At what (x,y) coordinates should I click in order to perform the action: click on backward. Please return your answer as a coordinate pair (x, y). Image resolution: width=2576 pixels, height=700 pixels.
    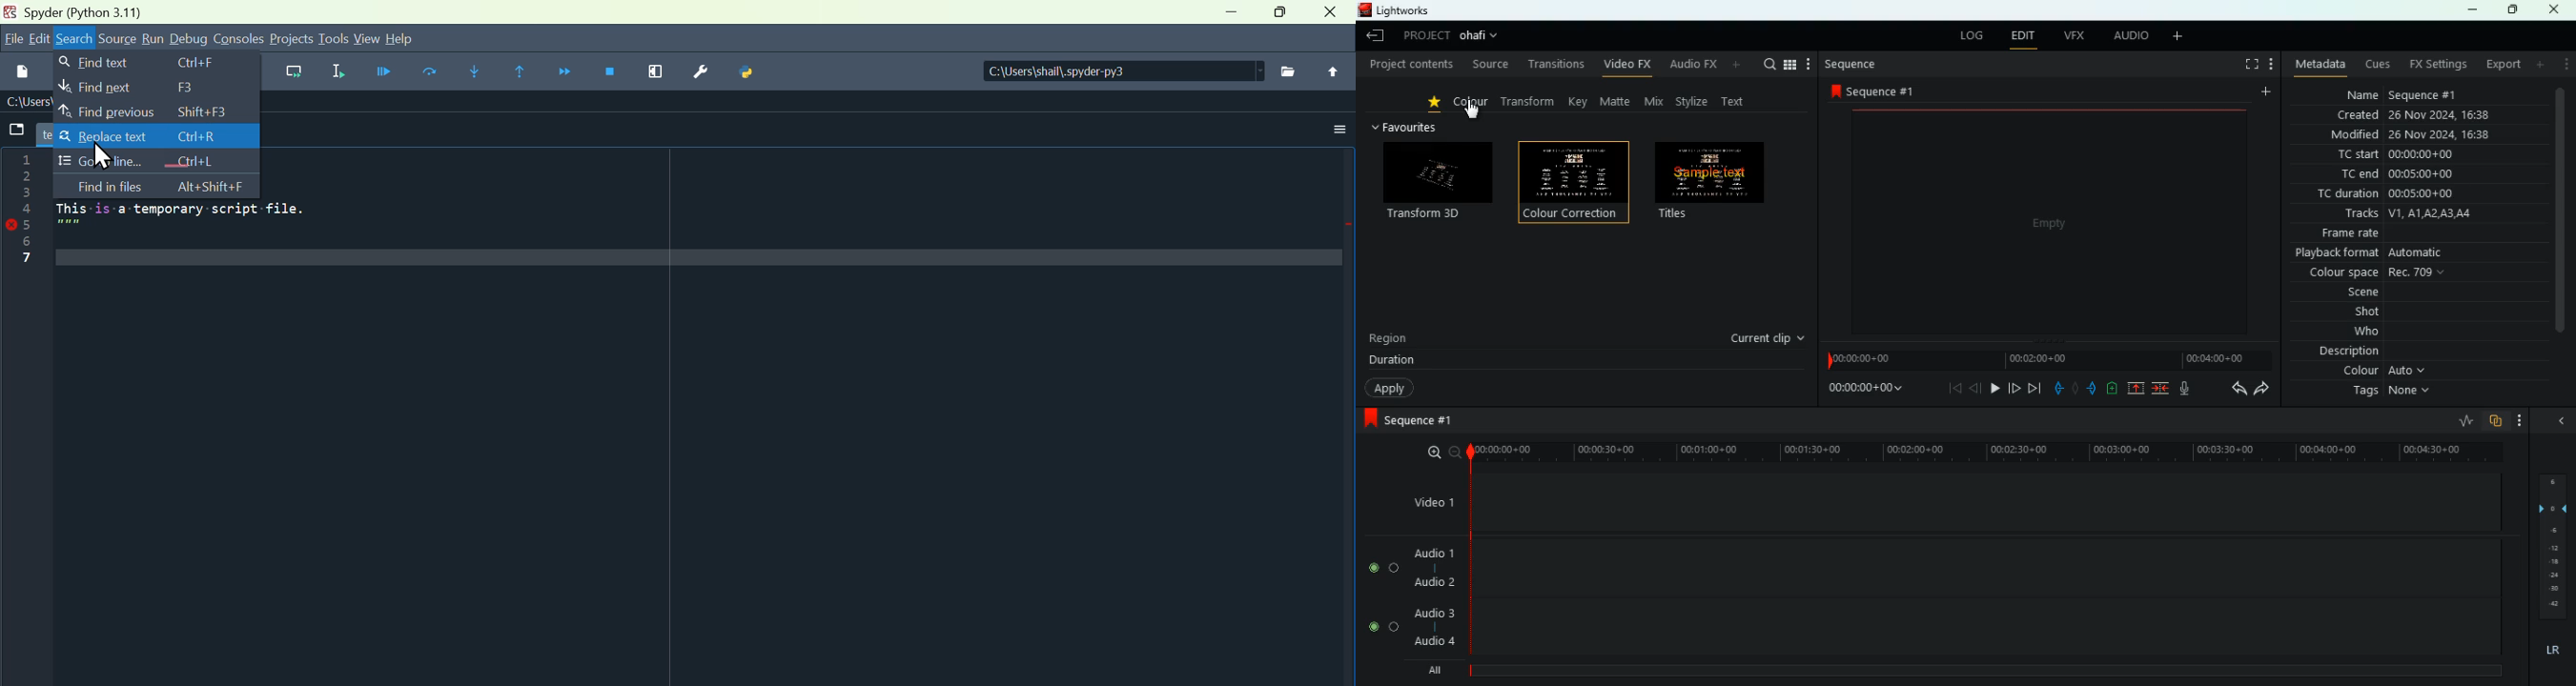
    Looking at the image, I should click on (2234, 389).